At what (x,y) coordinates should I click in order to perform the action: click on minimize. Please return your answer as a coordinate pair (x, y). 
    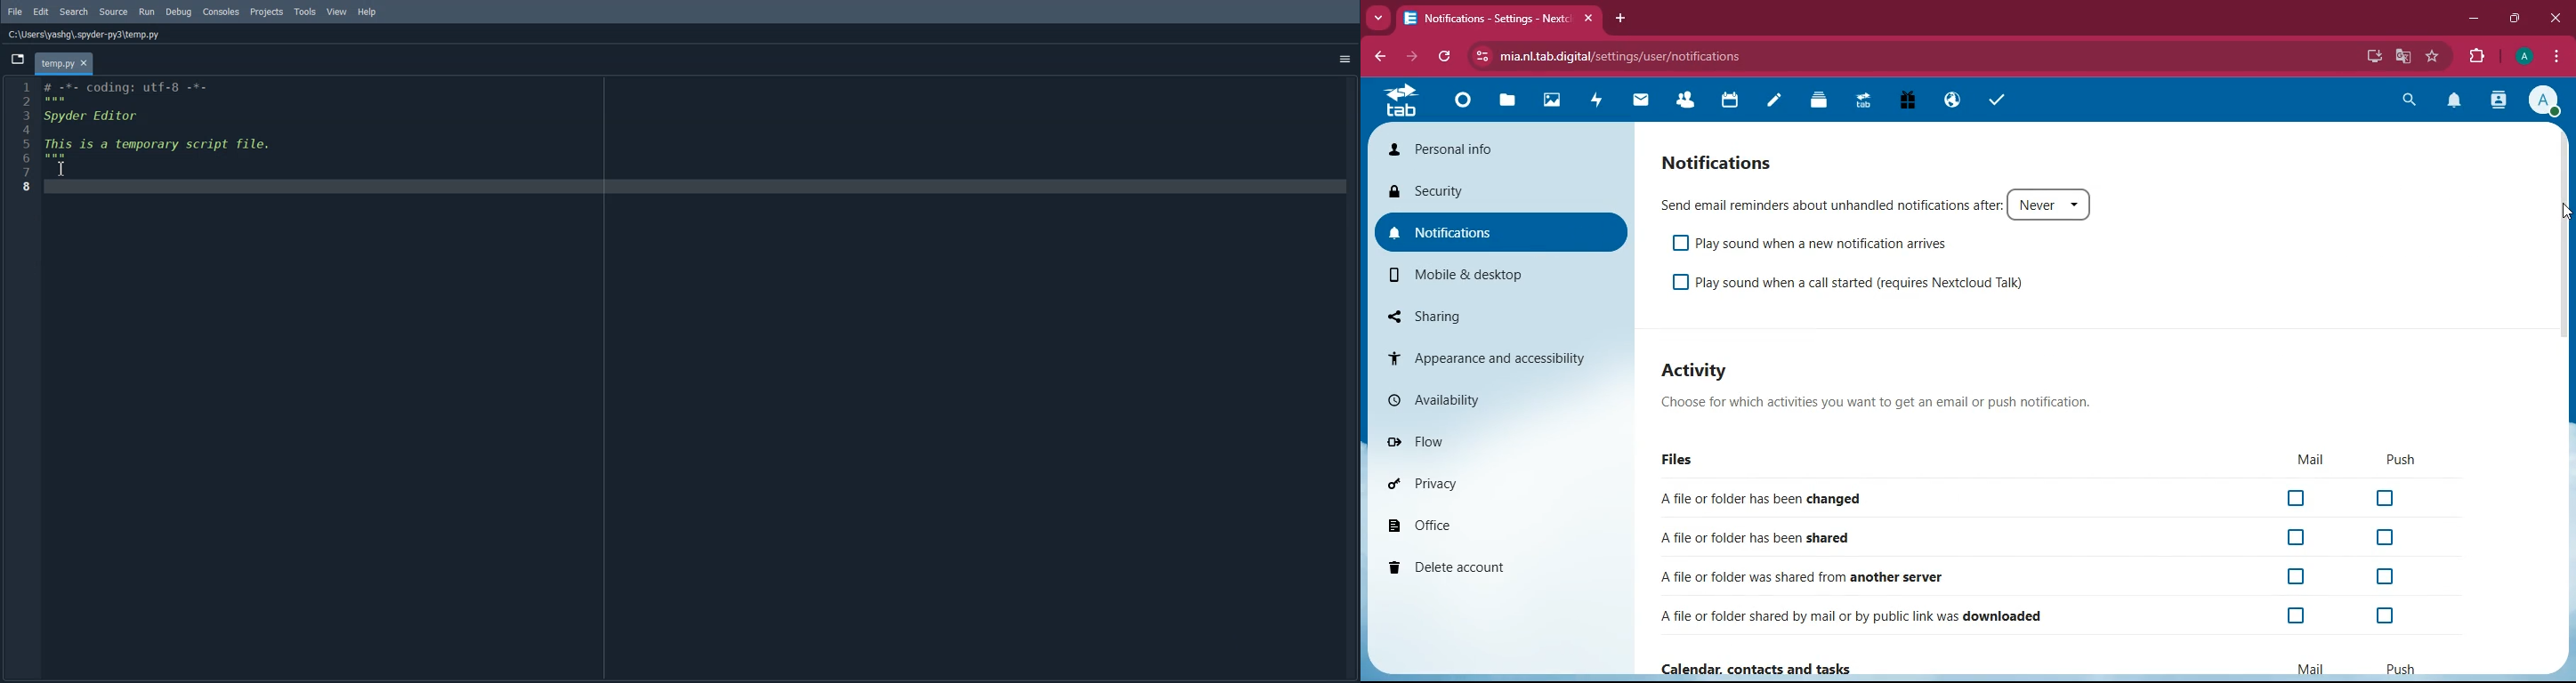
    Looking at the image, I should click on (2473, 20).